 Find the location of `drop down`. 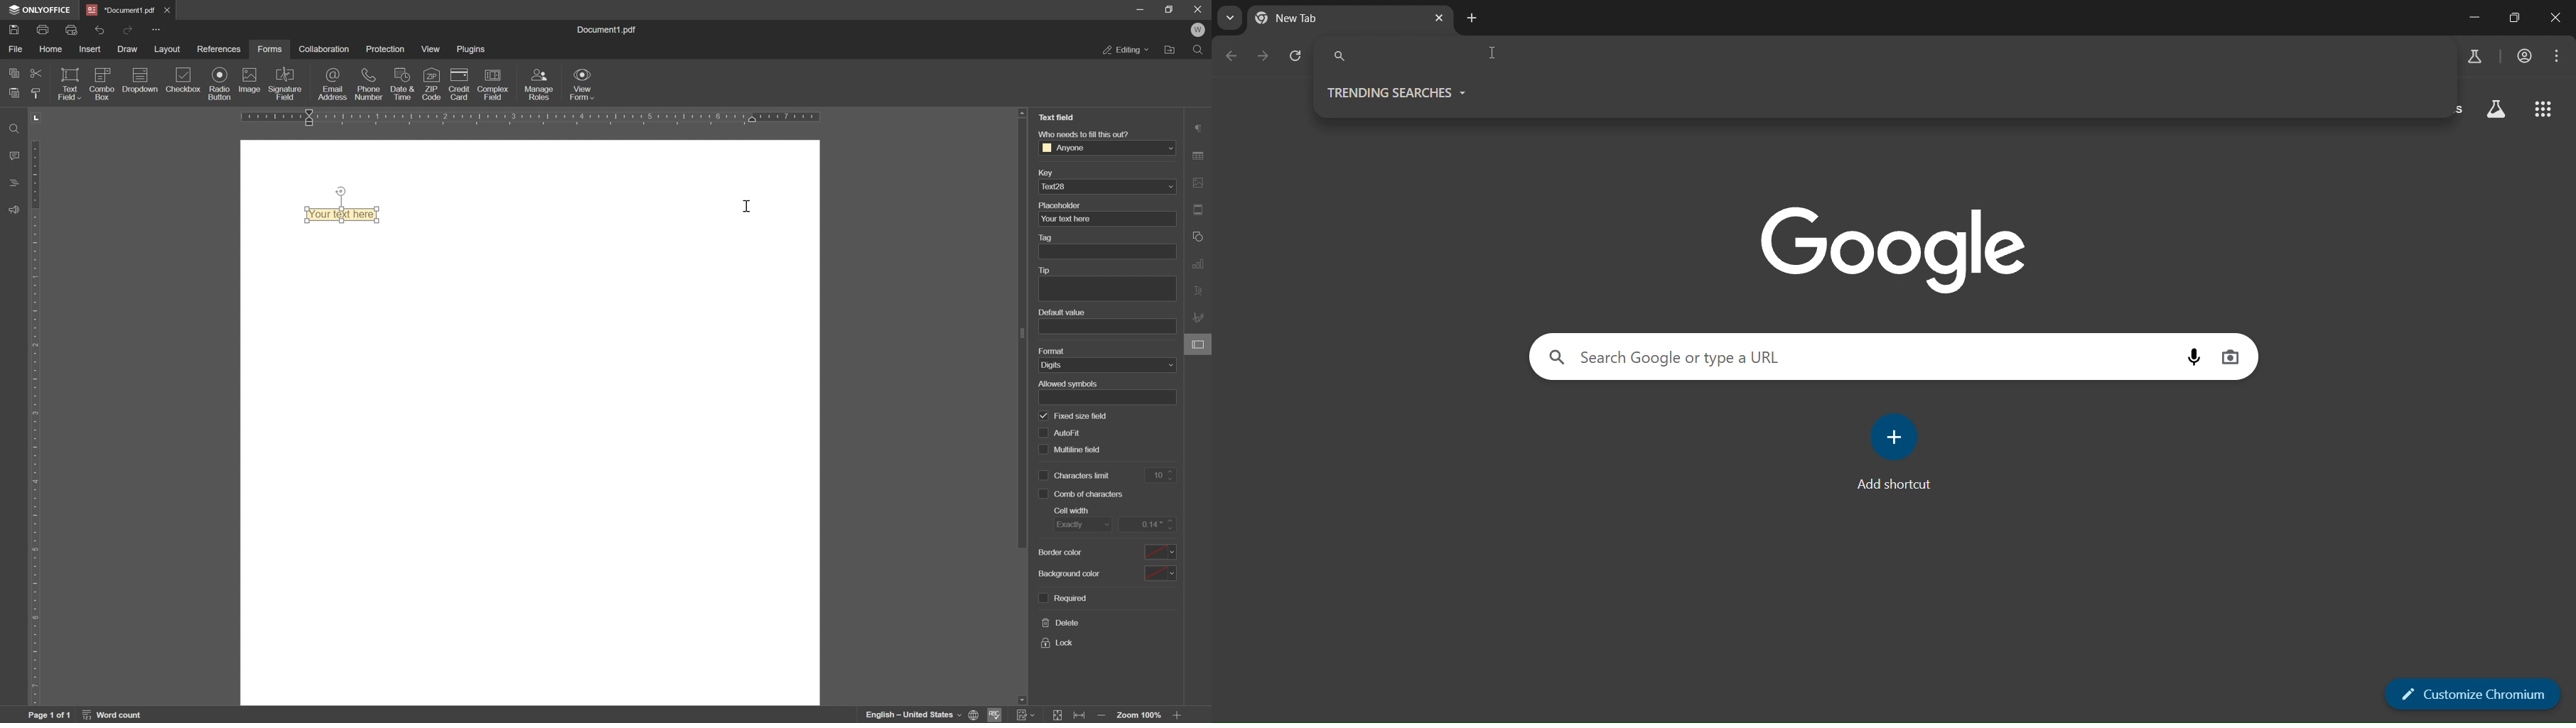

drop down is located at coordinates (1161, 553).